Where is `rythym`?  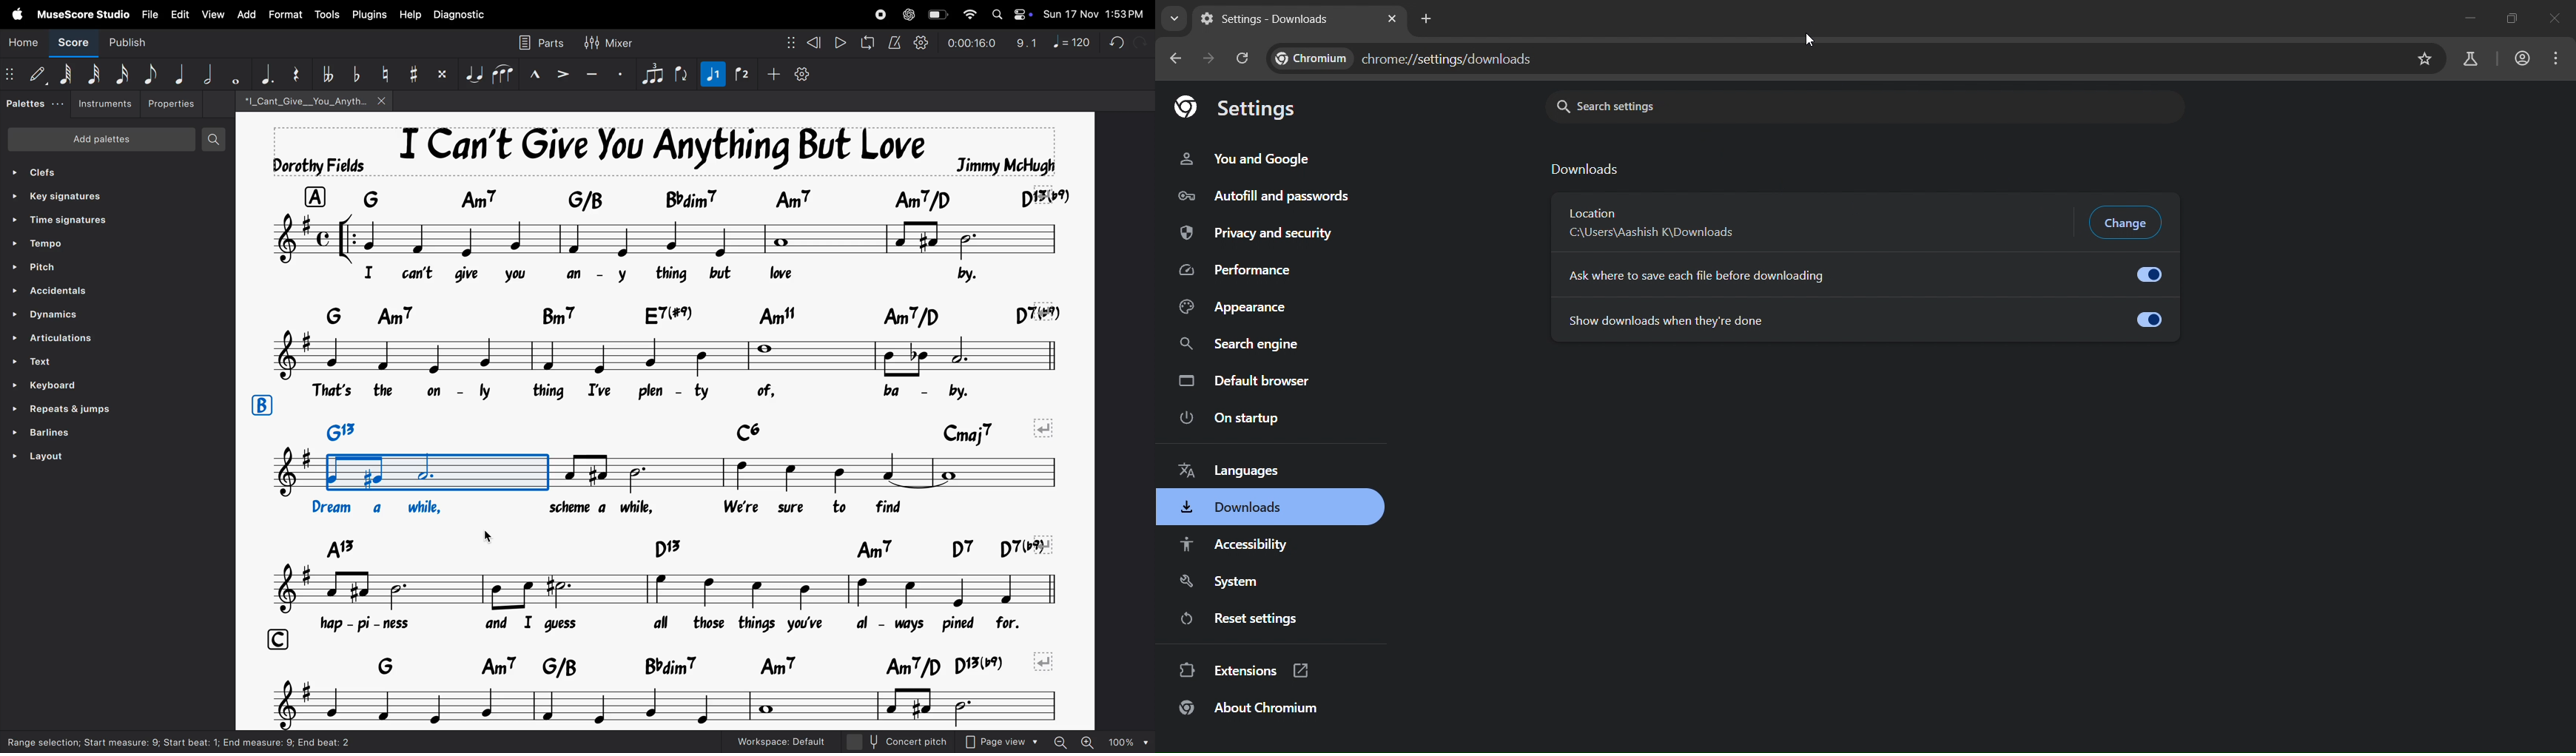
rythym is located at coordinates (710, 76).